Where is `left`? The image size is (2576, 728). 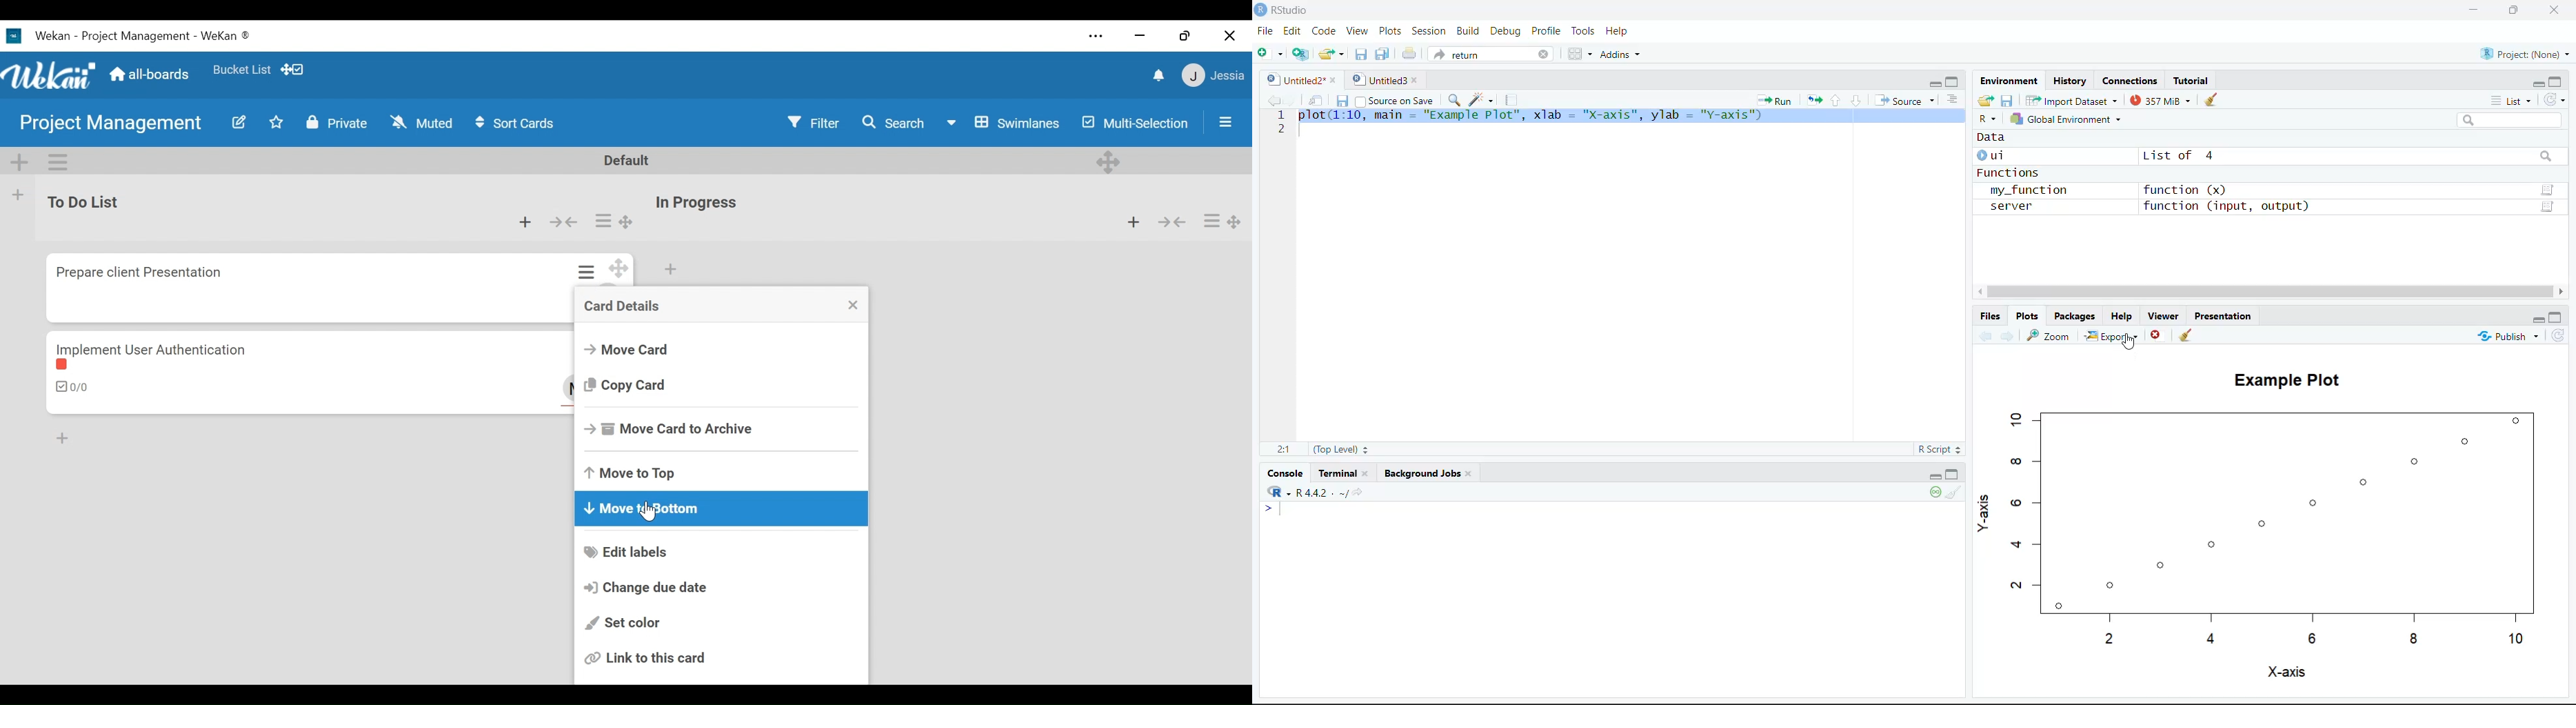 left is located at coordinates (1978, 292).